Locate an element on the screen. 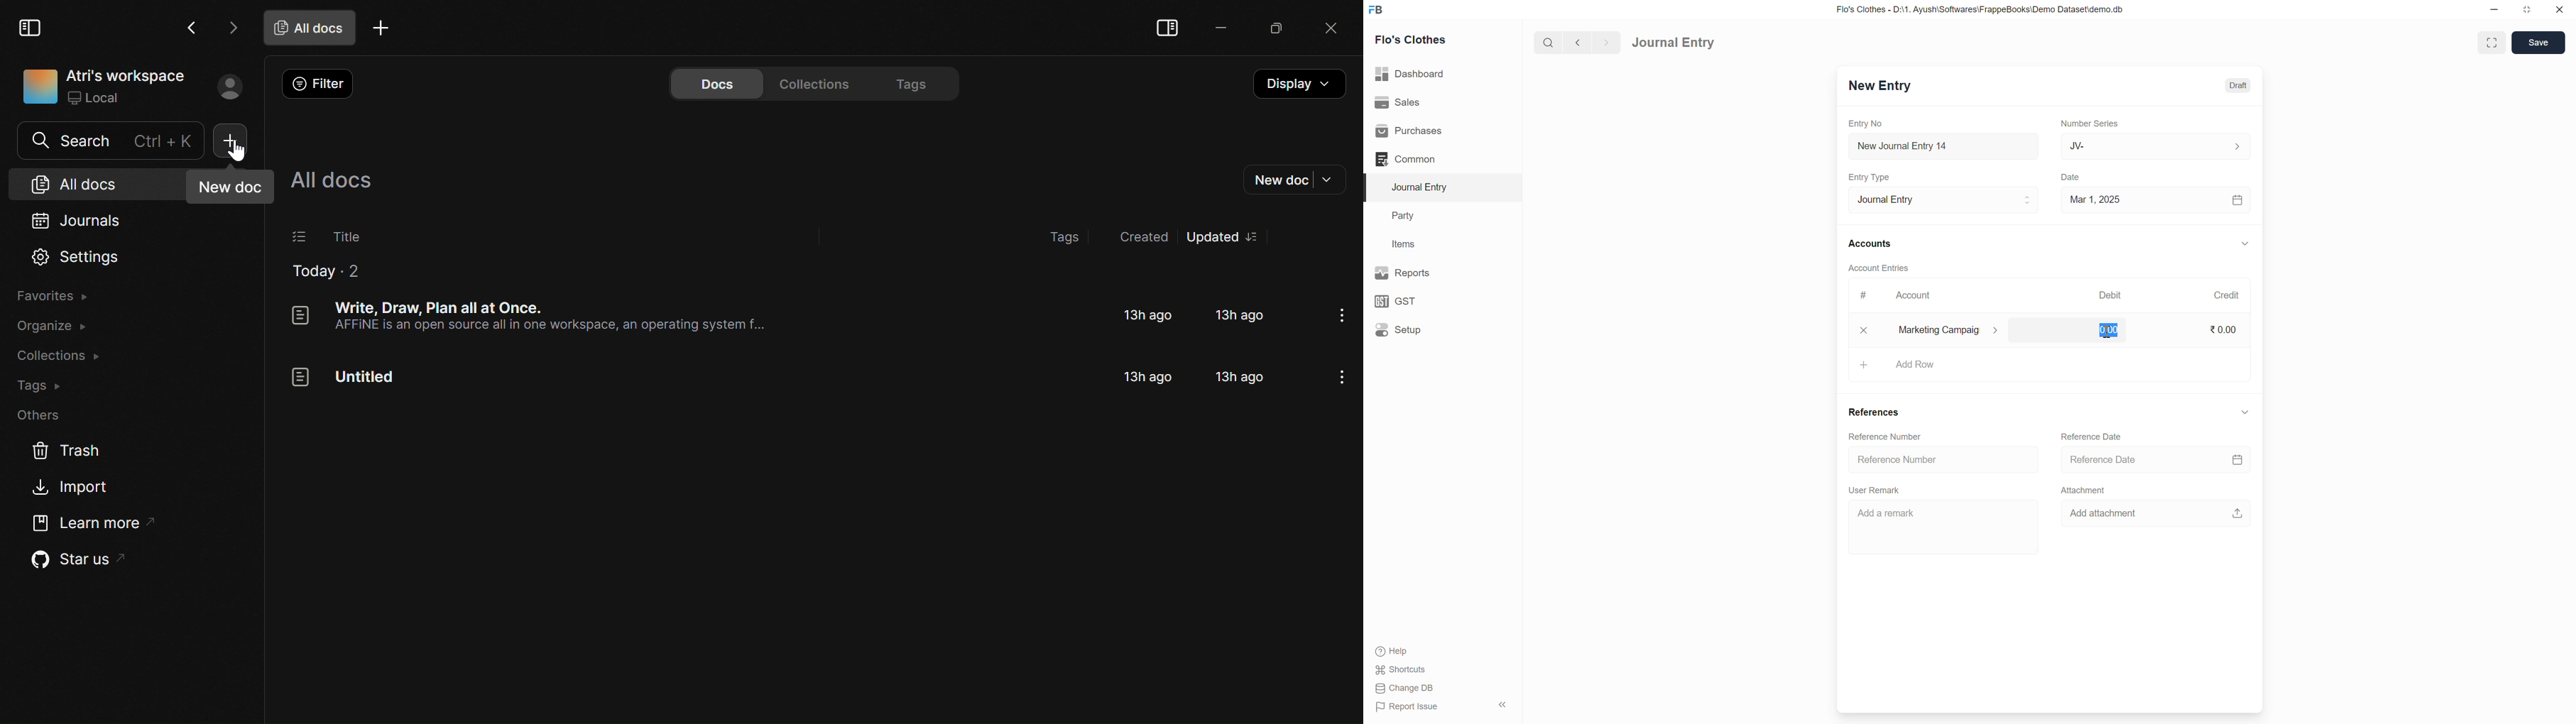 The image size is (2576, 728). Report Issue is located at coordinates (1411, 707).